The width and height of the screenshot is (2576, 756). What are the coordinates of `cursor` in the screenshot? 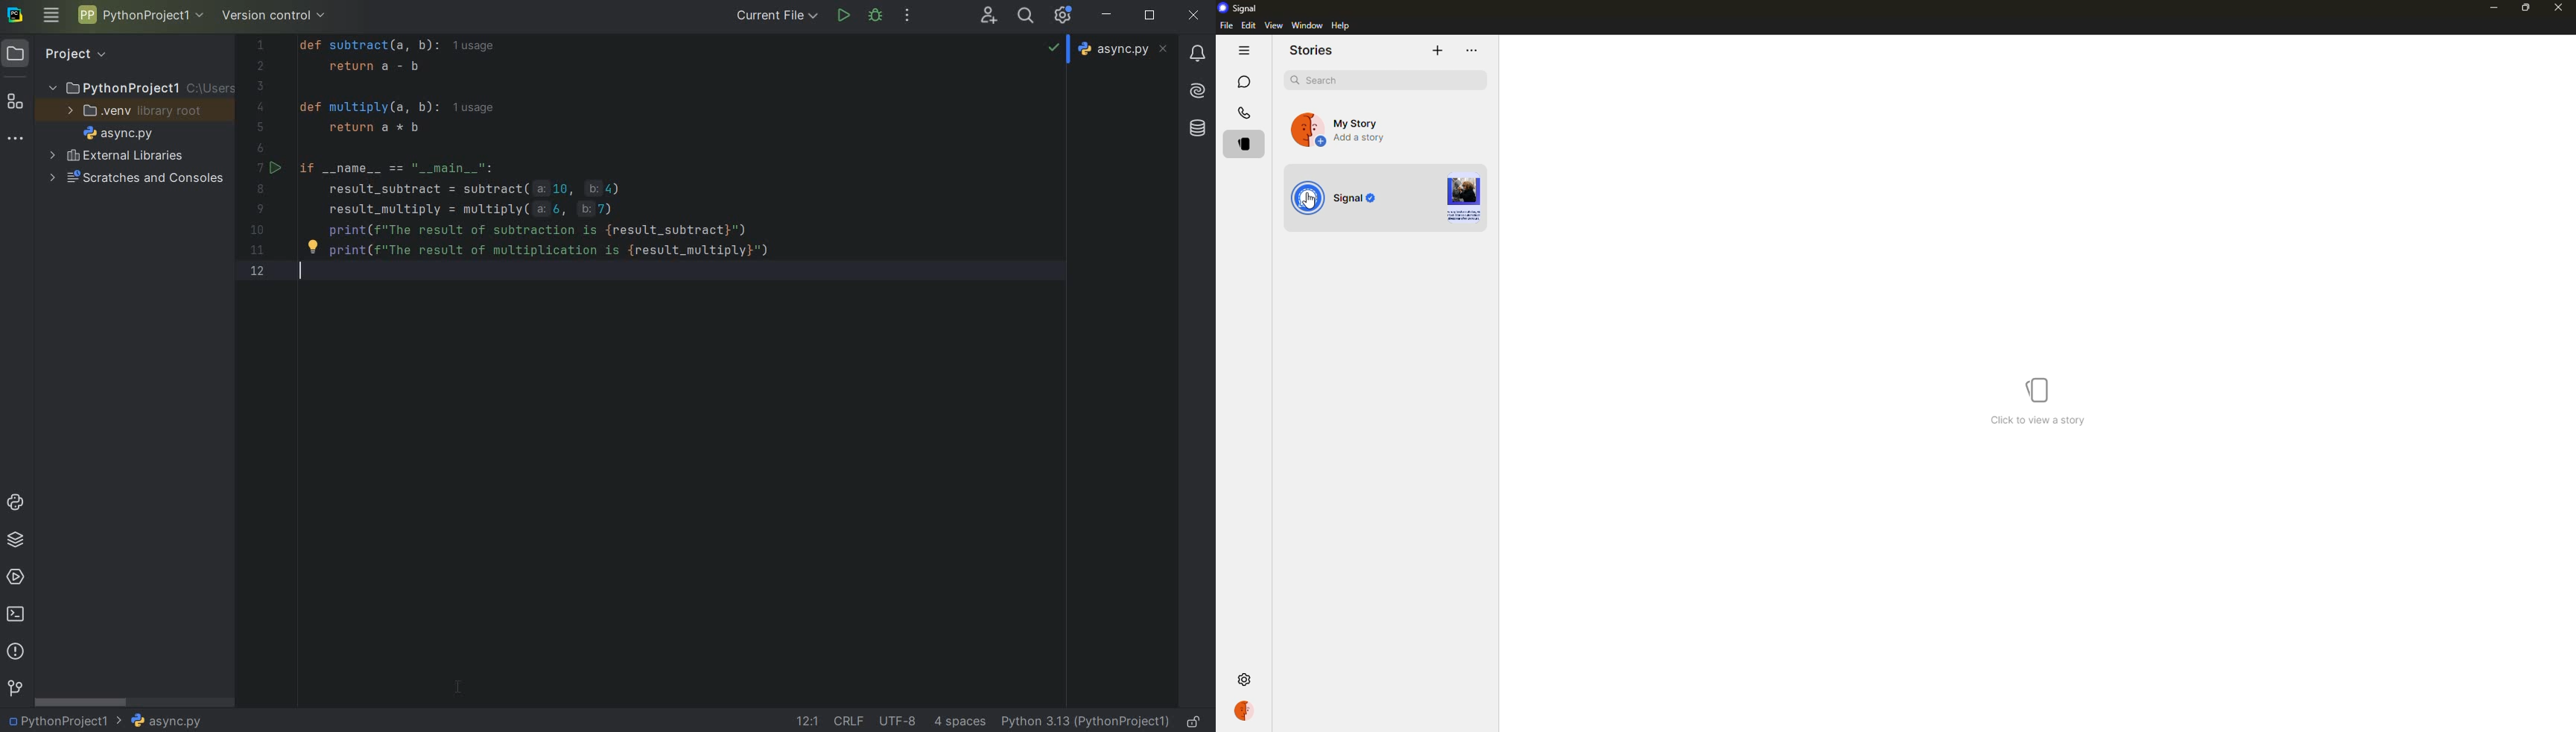 It's located at (1310, 200).